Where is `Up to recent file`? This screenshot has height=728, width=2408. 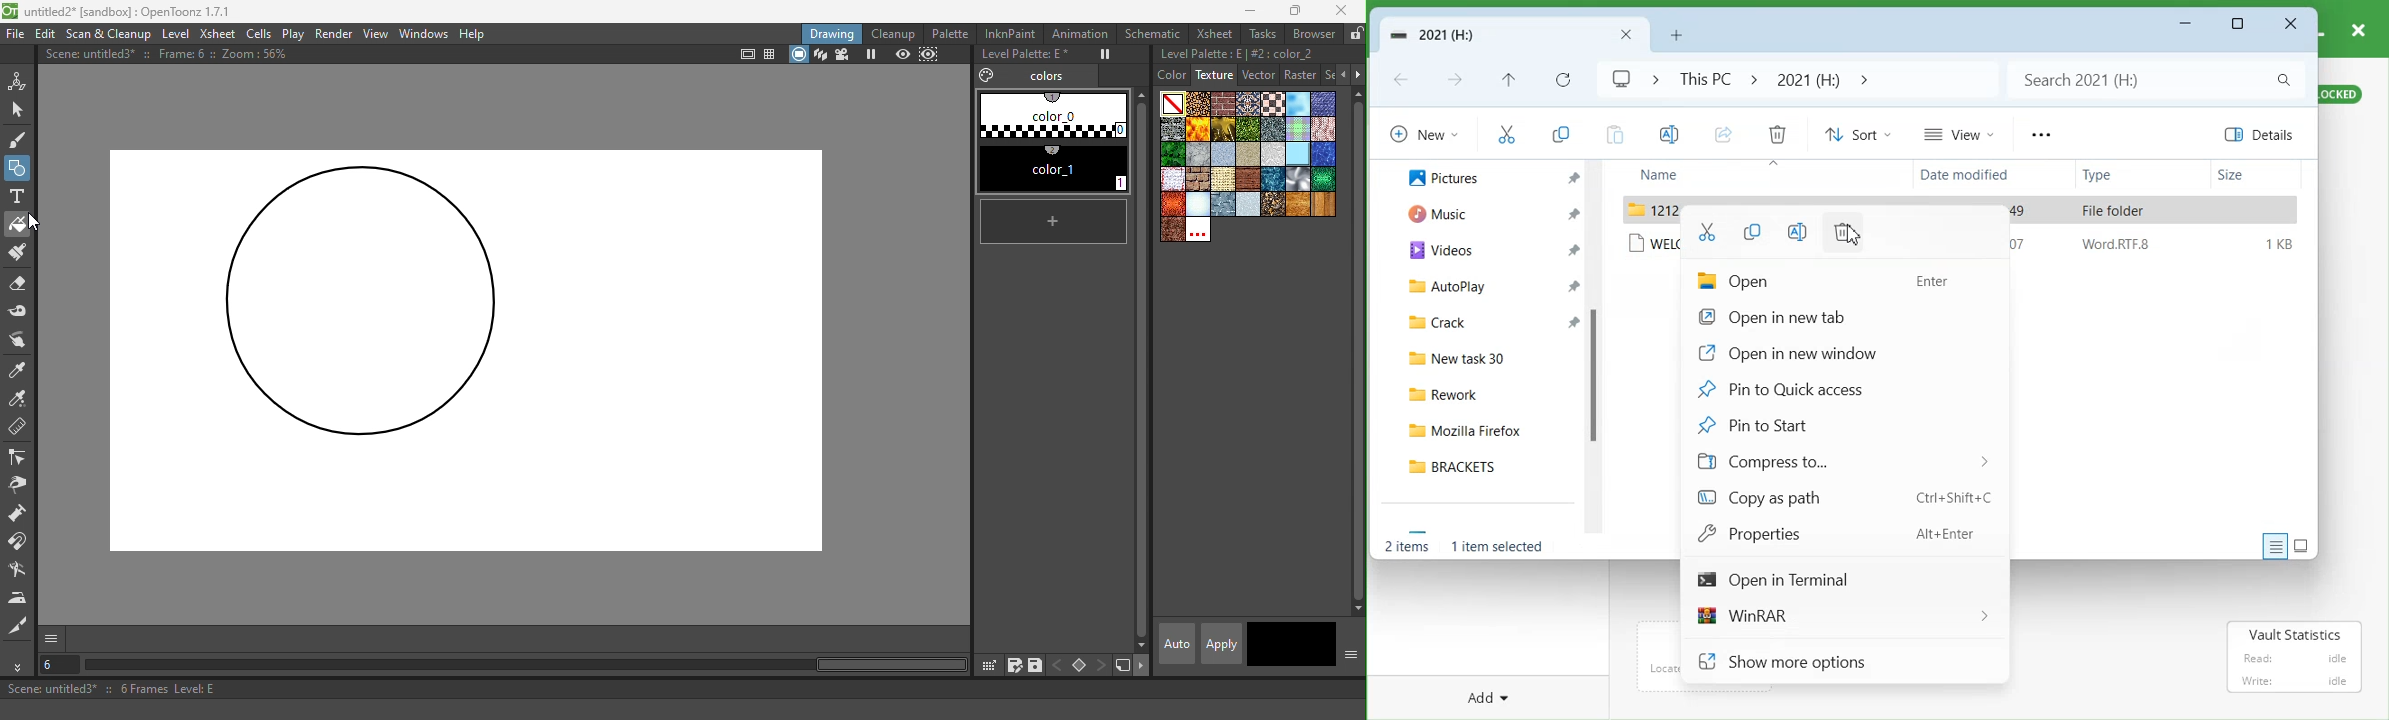 Up to recent file is located at coordinates (1508, 79).